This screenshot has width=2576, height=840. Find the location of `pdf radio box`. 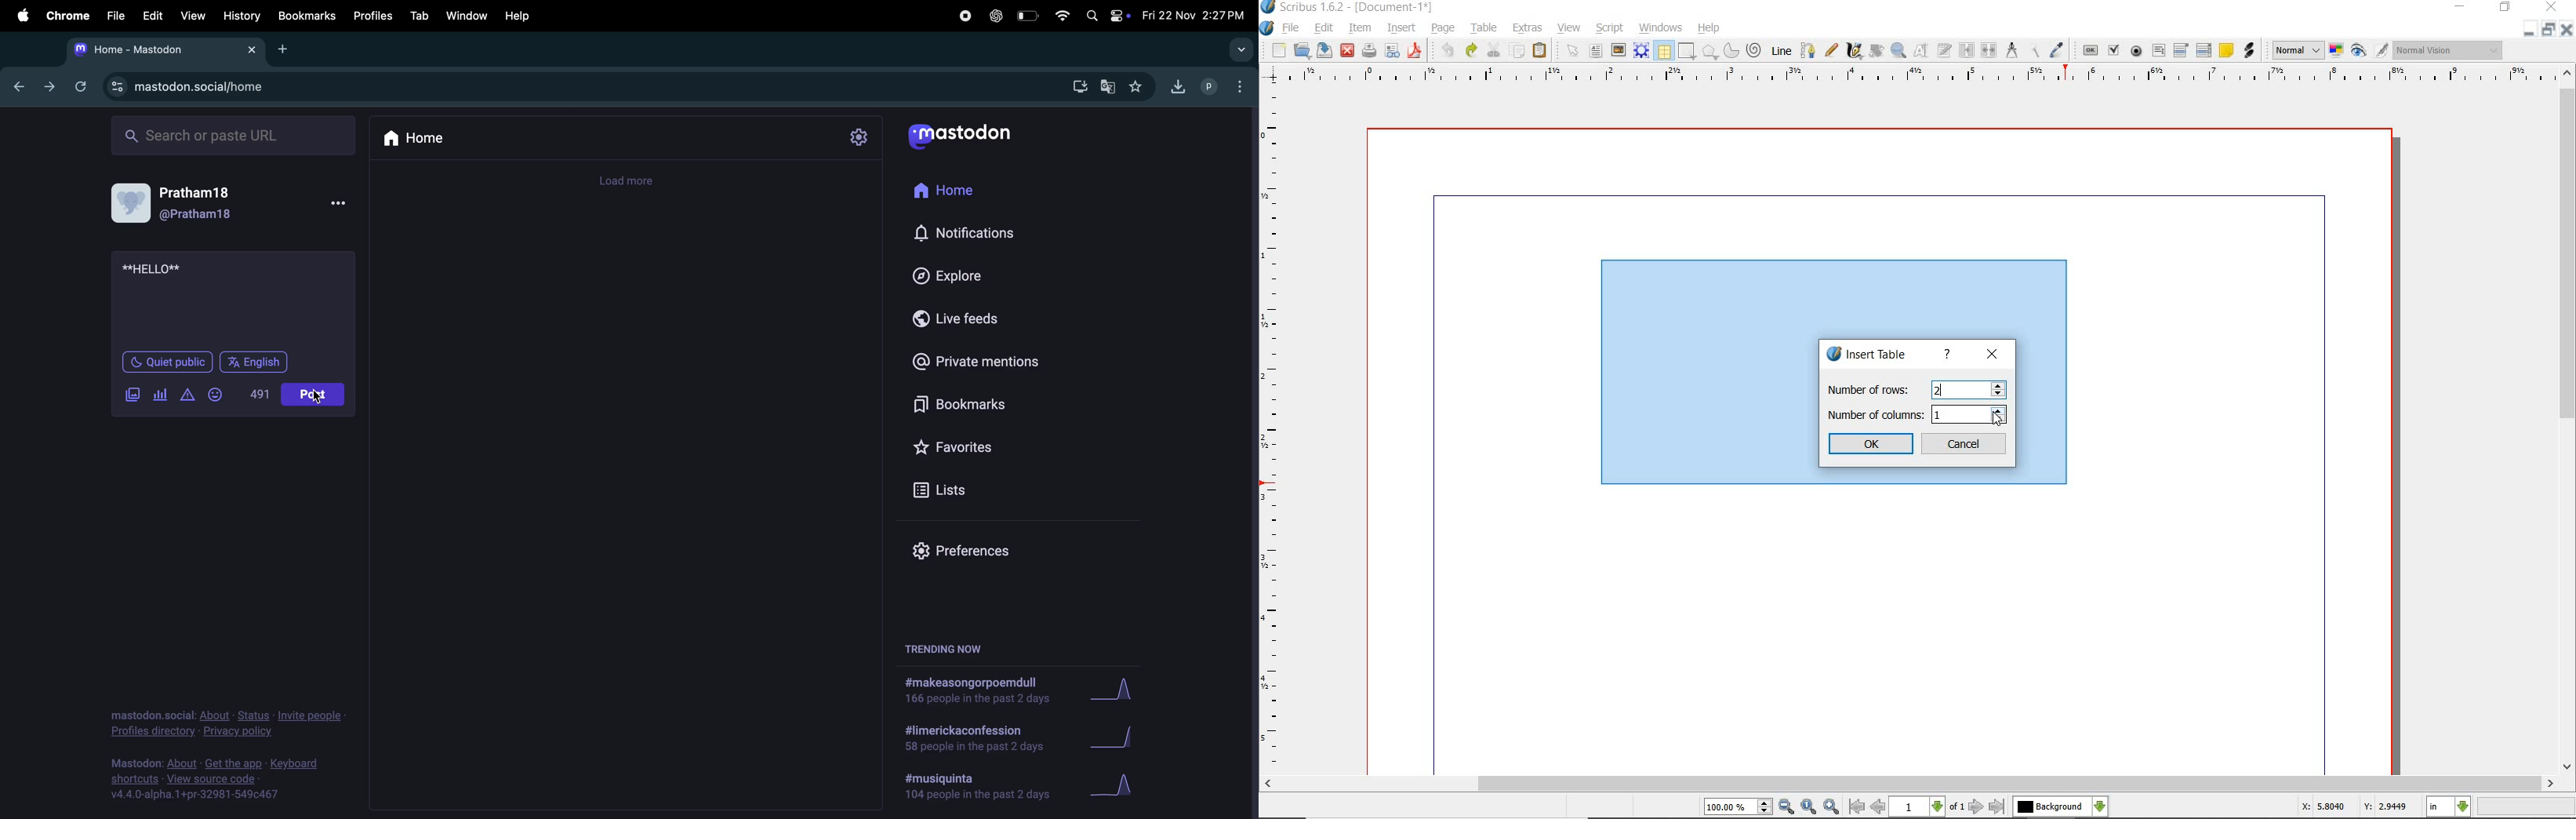

pdf radio box is located at coordinates (2137, 52).